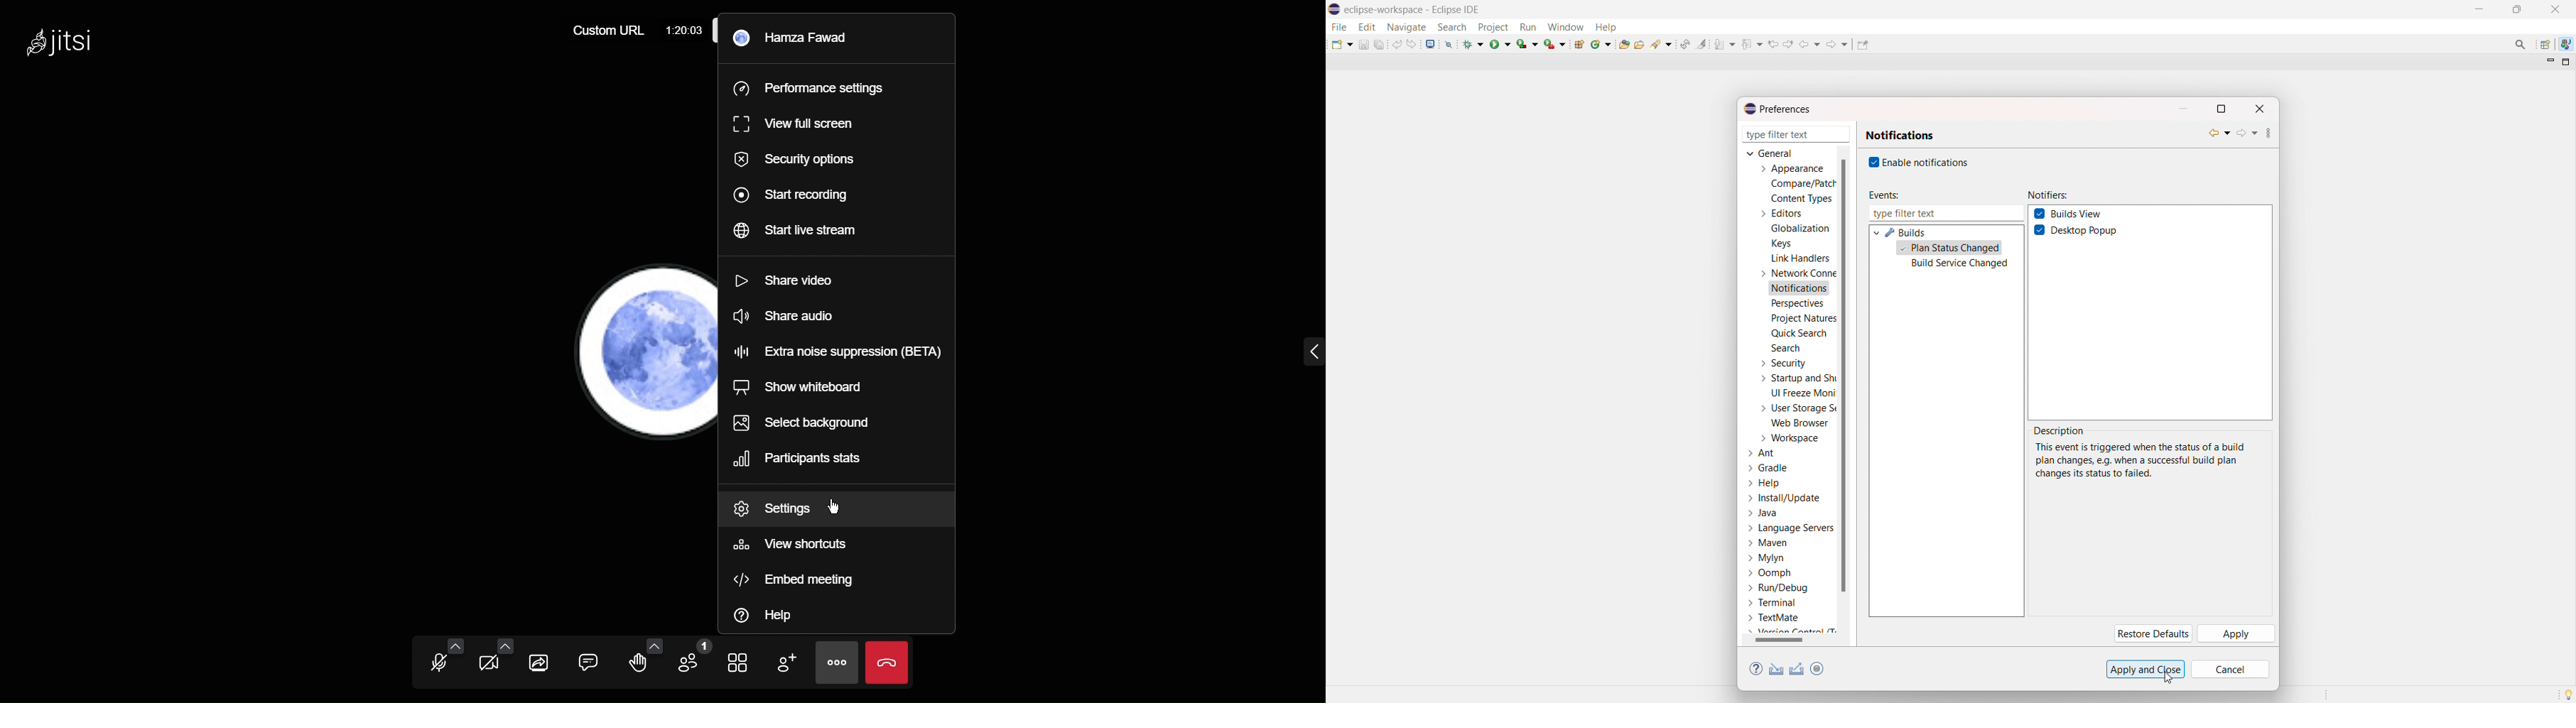 Image resolution: width=2576 pixels, height=728 pixels. What do you see at coordinates (644, 660) in the screenshot?
I see `Raise Hand` at bounding box center [644, 660].